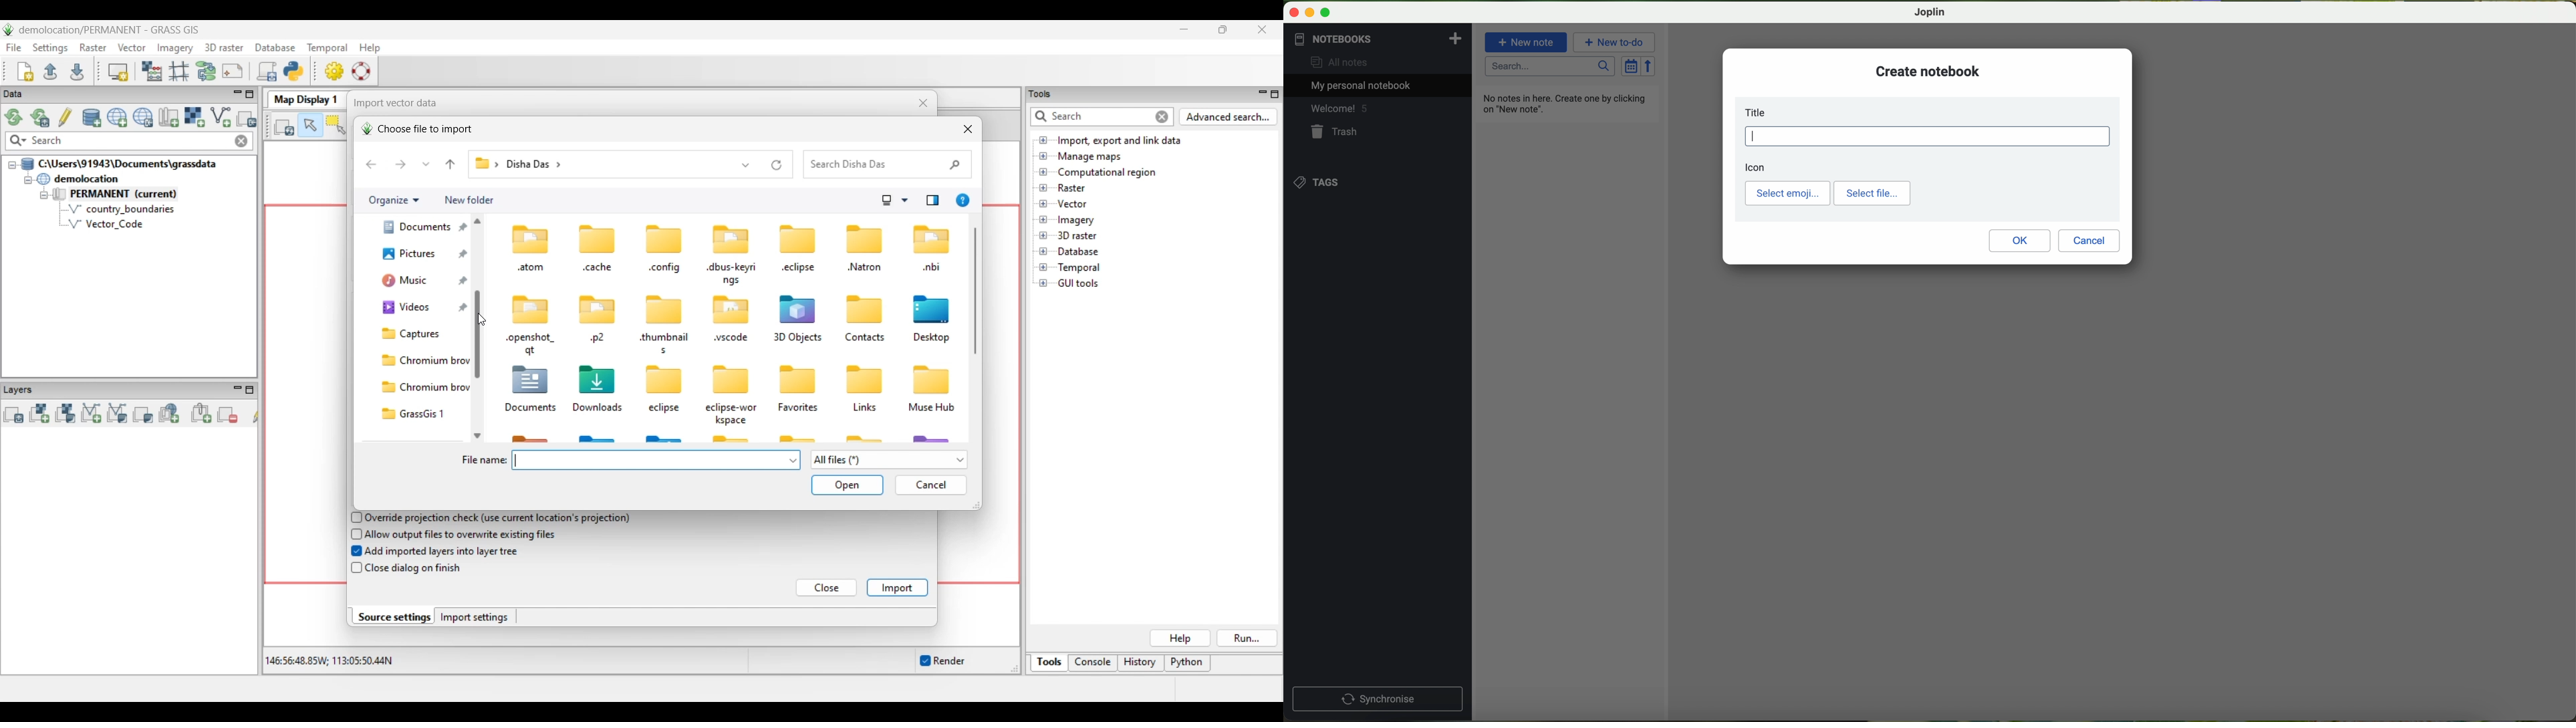 The image size is (2576, 728). Describe the element at coordinates (1338, 110) in the screenshot. I see `welcome! 5` at that location.